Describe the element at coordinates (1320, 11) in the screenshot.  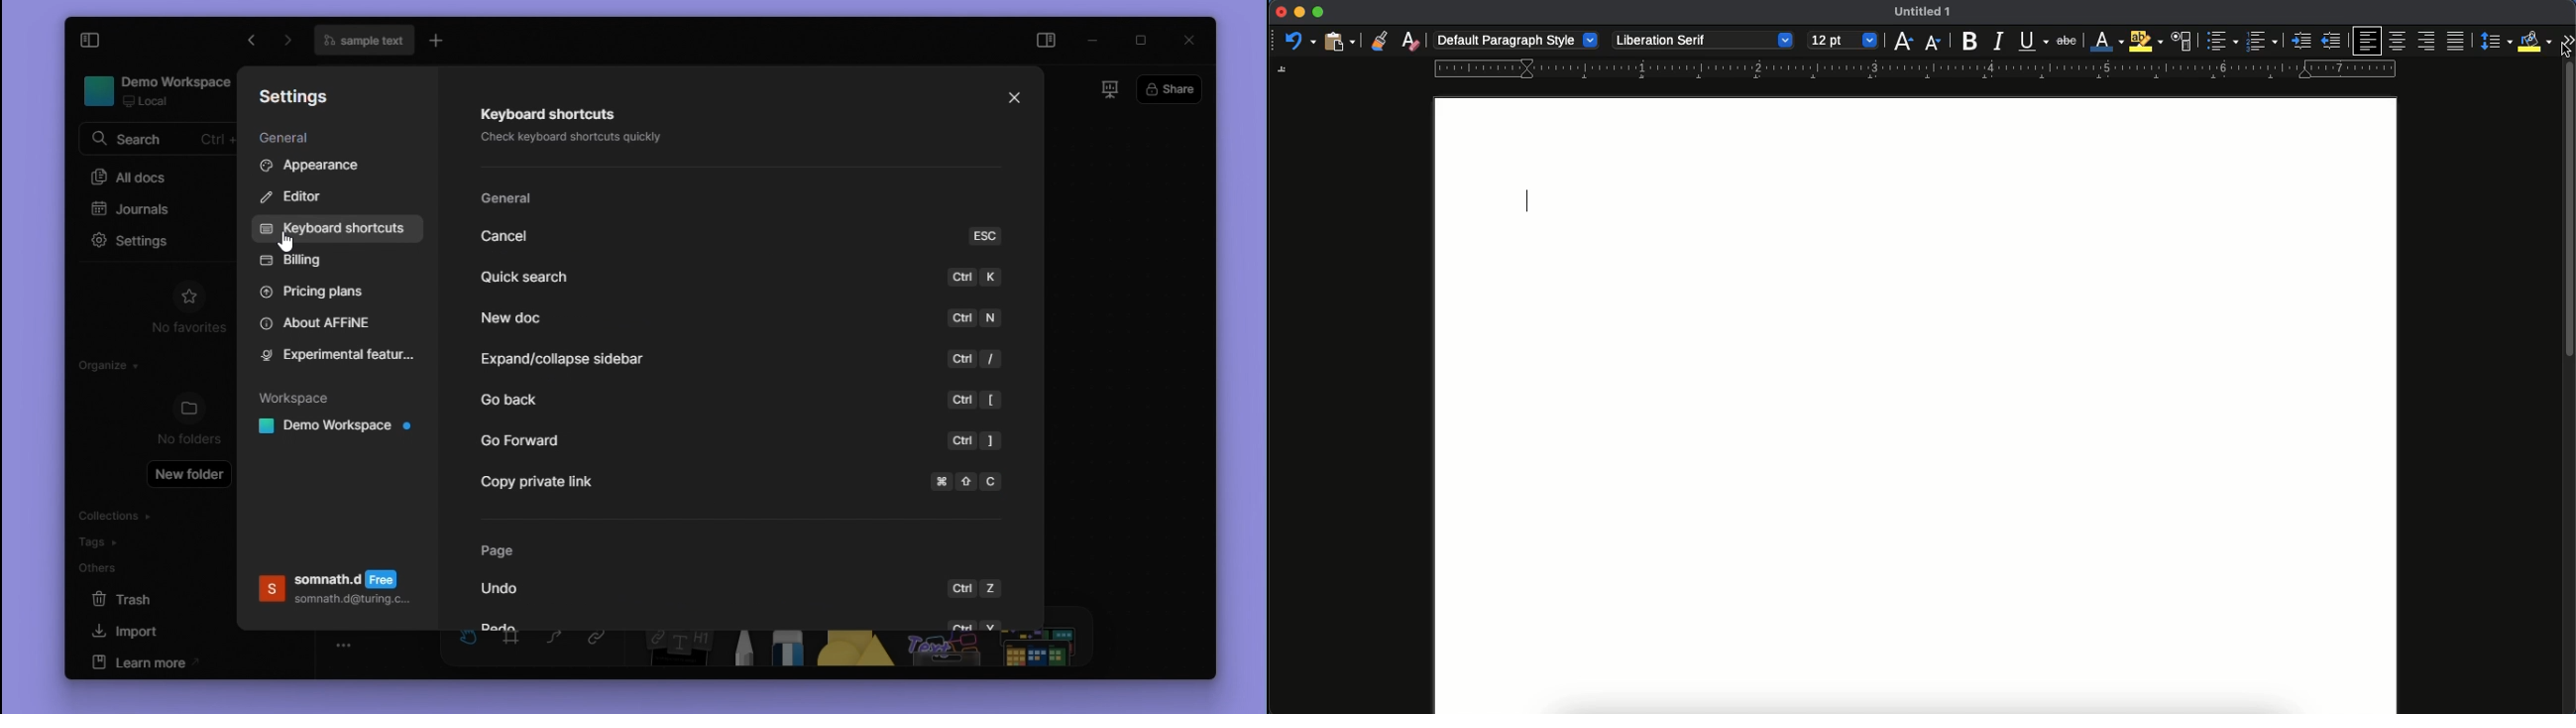
I see `maximize` at that location.